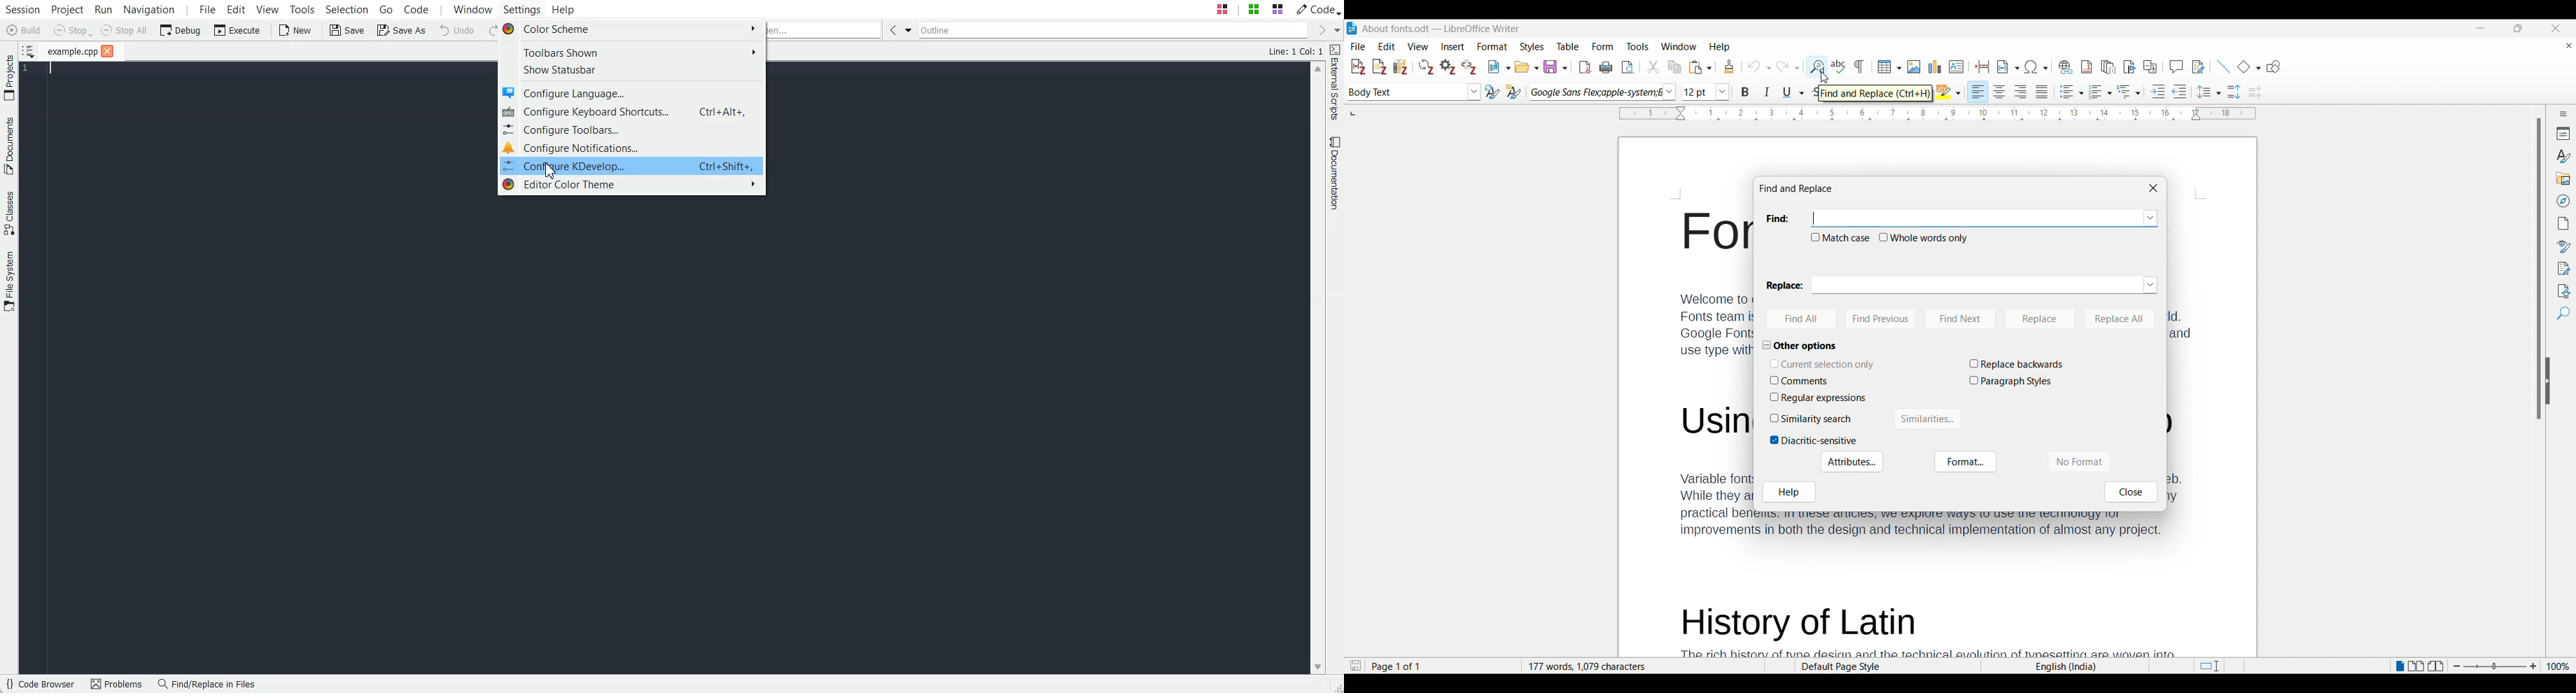 Image resolution: width=2576 pixels, height=700 pixels. Describe the element at coordinates (1928, 418) in the screenshot. I see `Similarities` at that location.